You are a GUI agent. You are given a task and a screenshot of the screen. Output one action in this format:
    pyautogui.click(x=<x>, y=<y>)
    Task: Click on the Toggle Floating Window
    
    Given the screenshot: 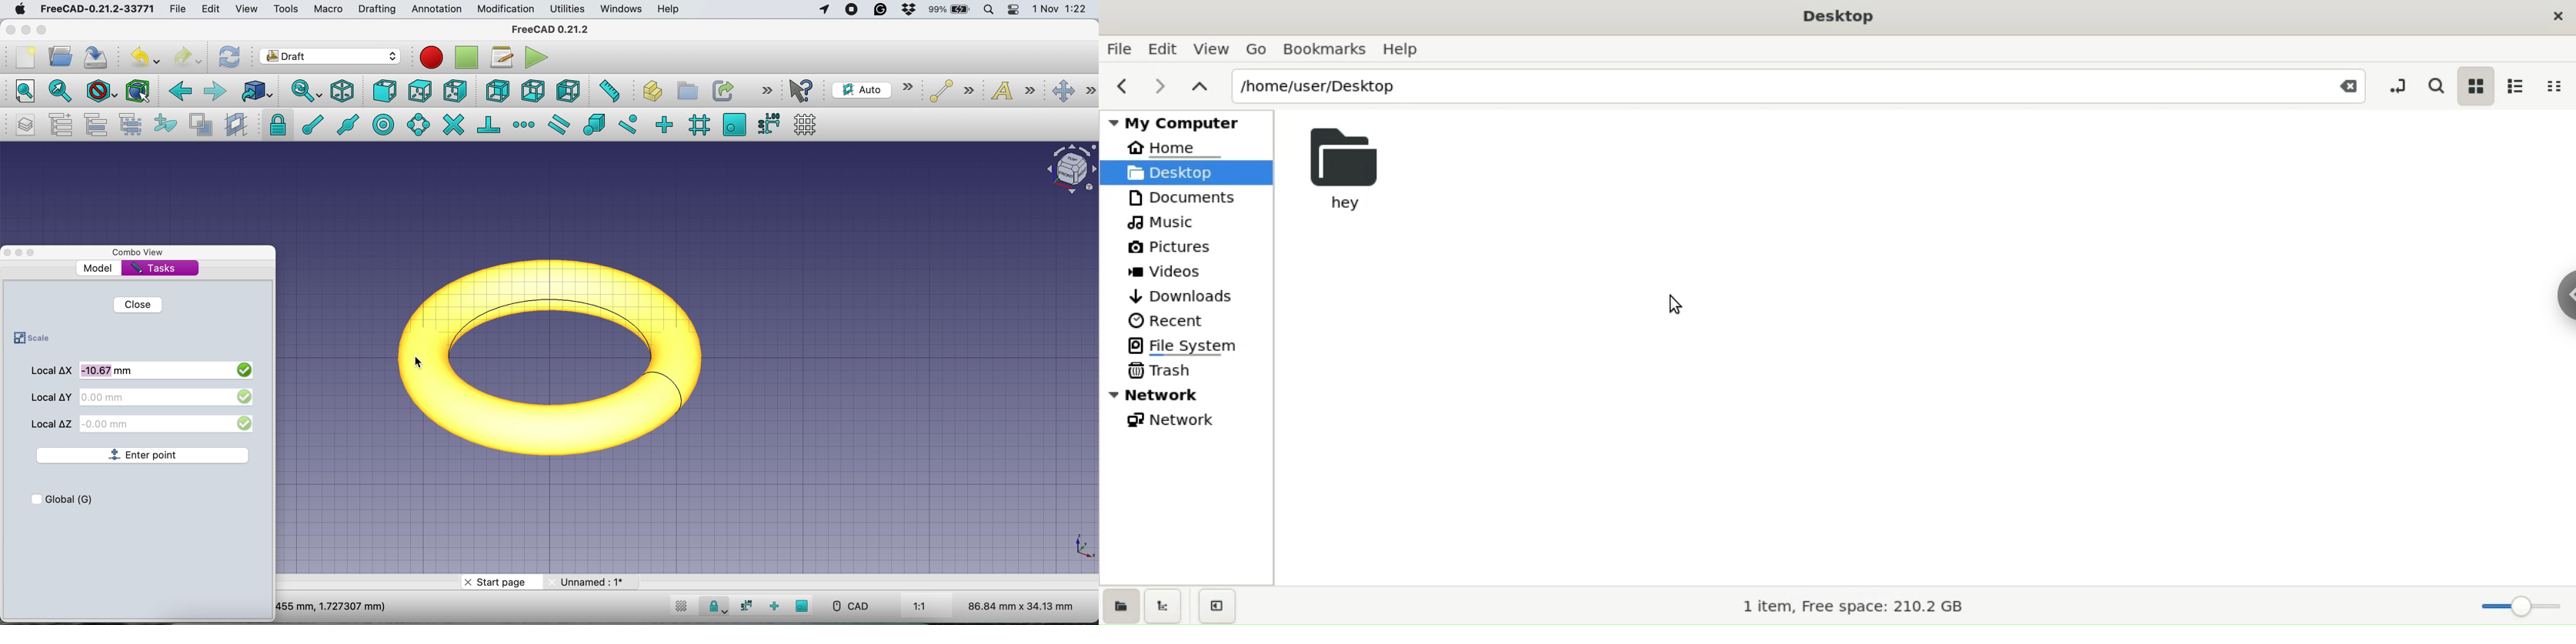 What is the action you would take?
    pyautogui.click(x=20, y=253)
    